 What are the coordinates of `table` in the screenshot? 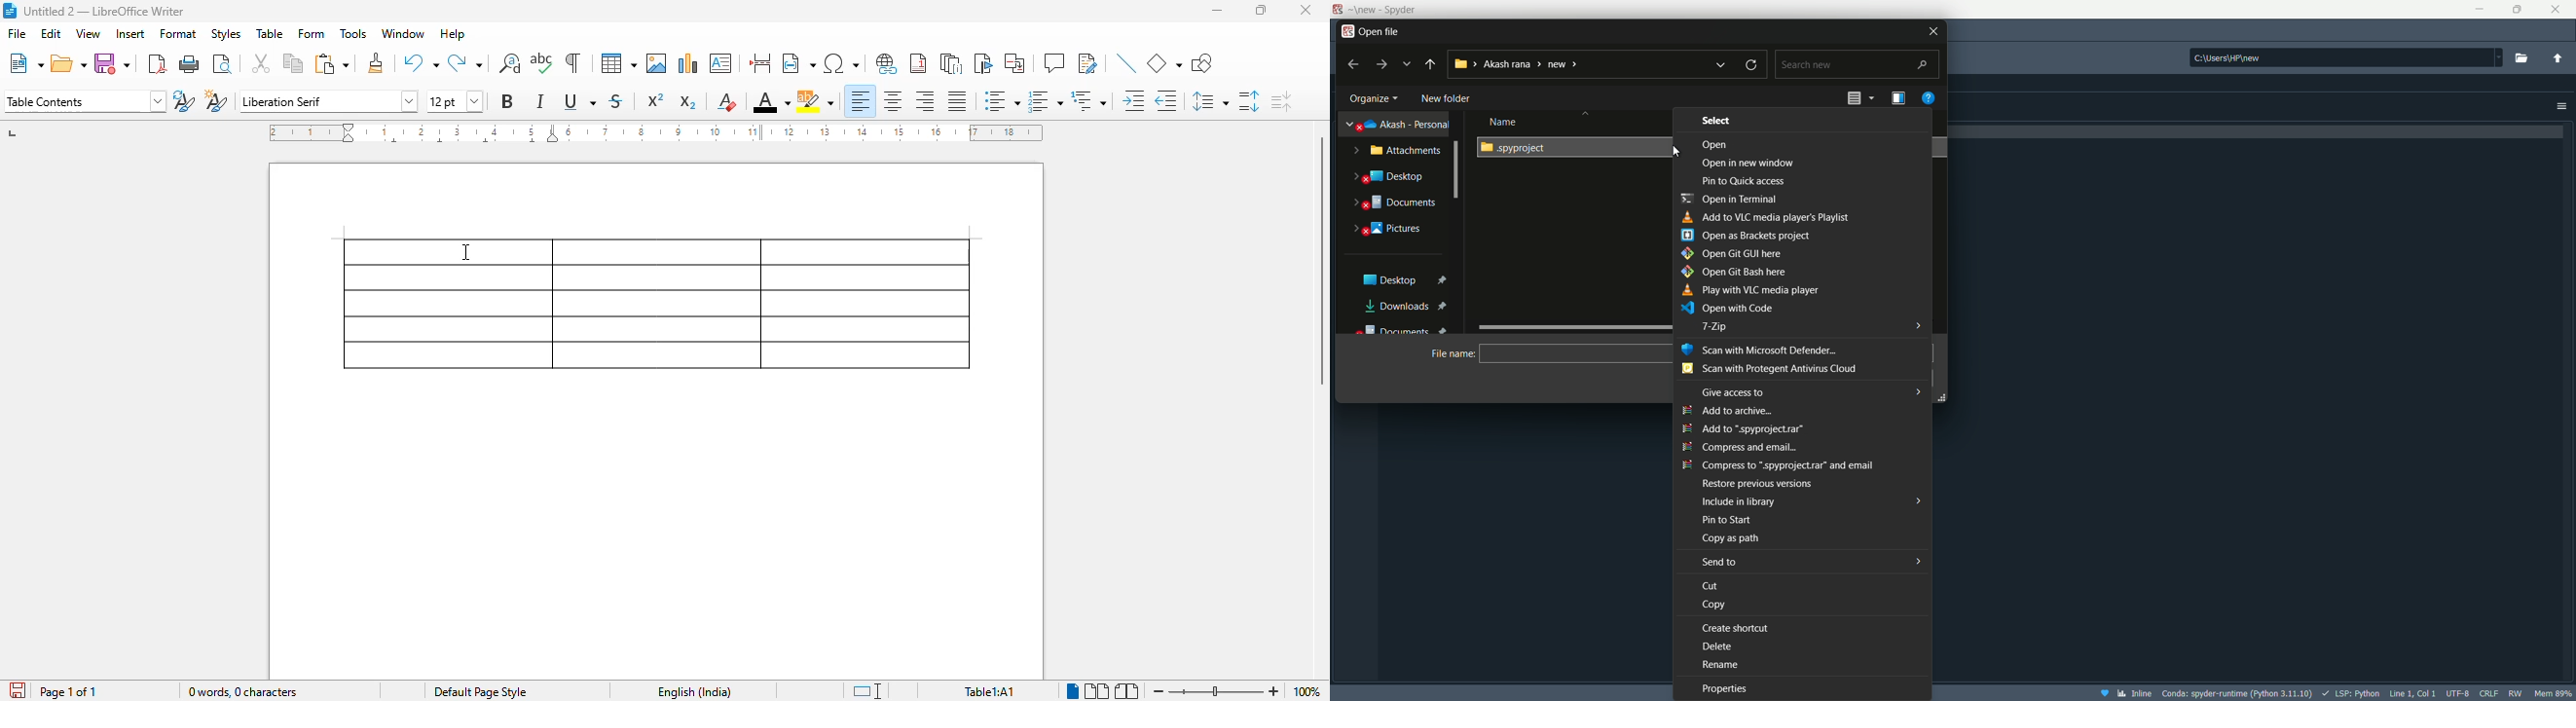 It's located at (618, 63).